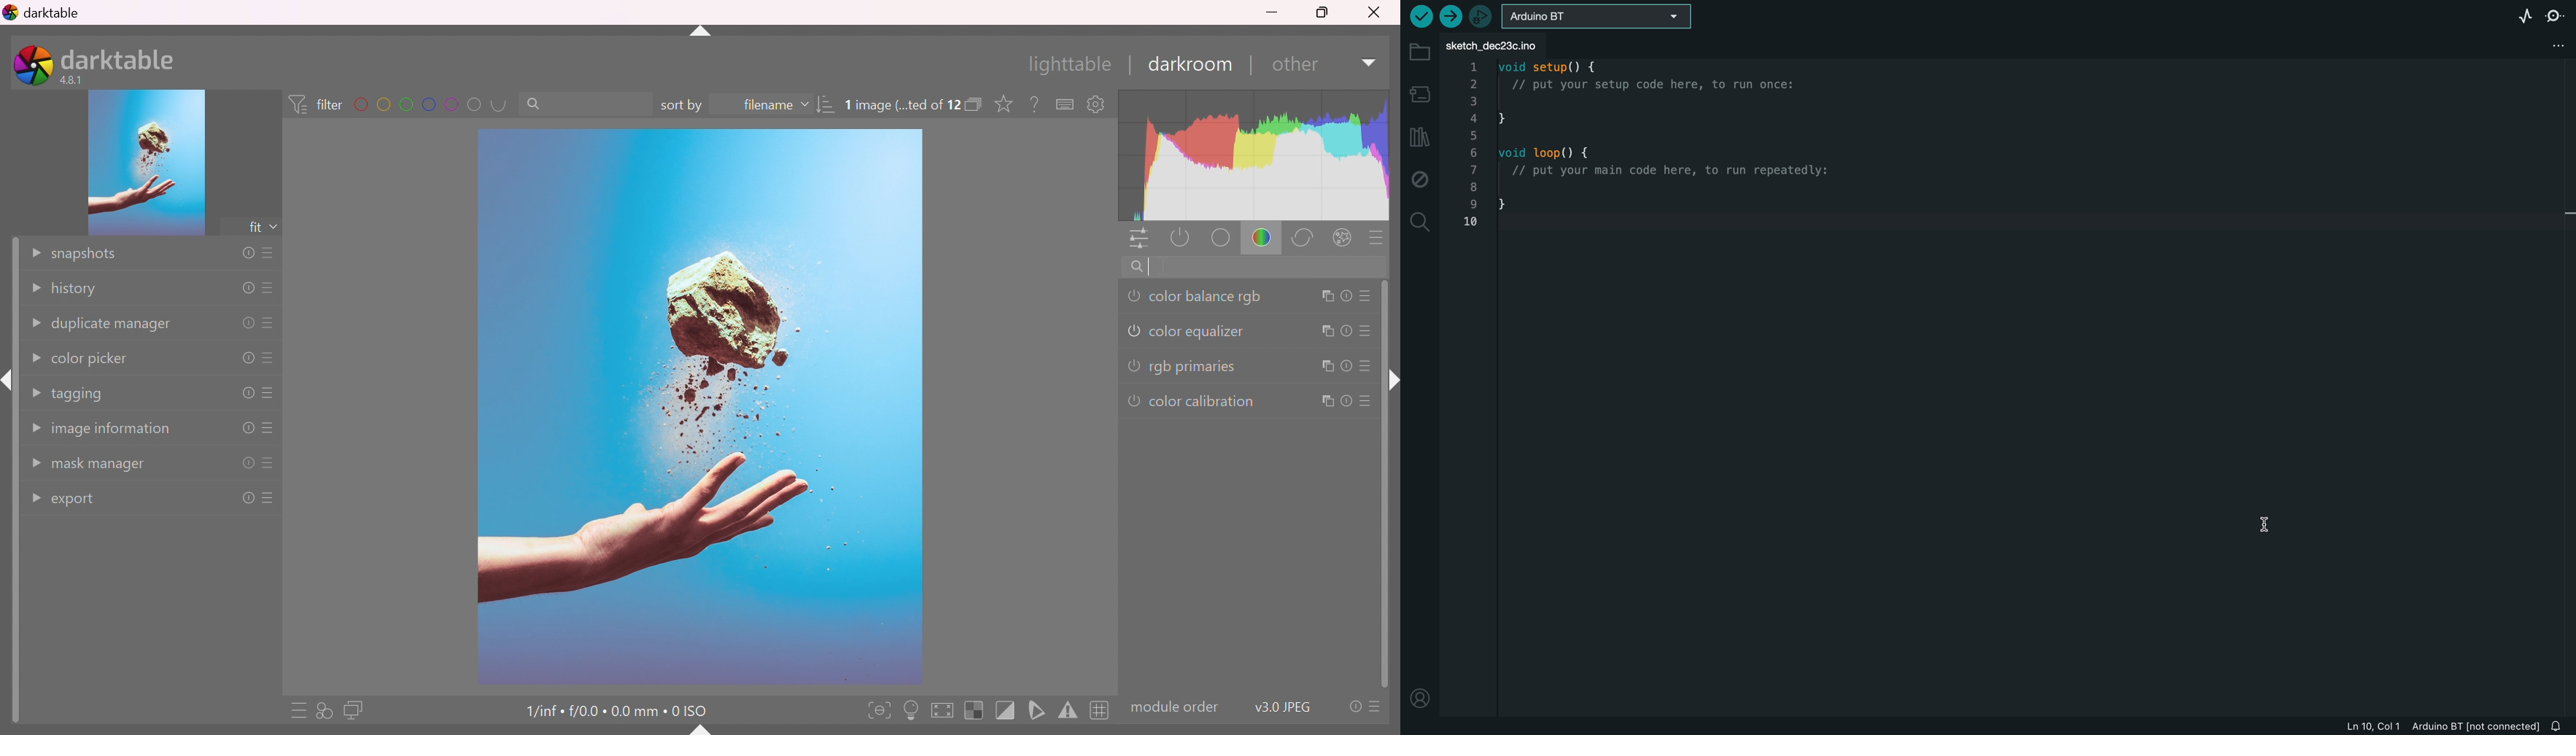  What do you see at coordinates (1153, 267) in the screenshot?
I see `typing cursor` at bounding box center [1153, 267].